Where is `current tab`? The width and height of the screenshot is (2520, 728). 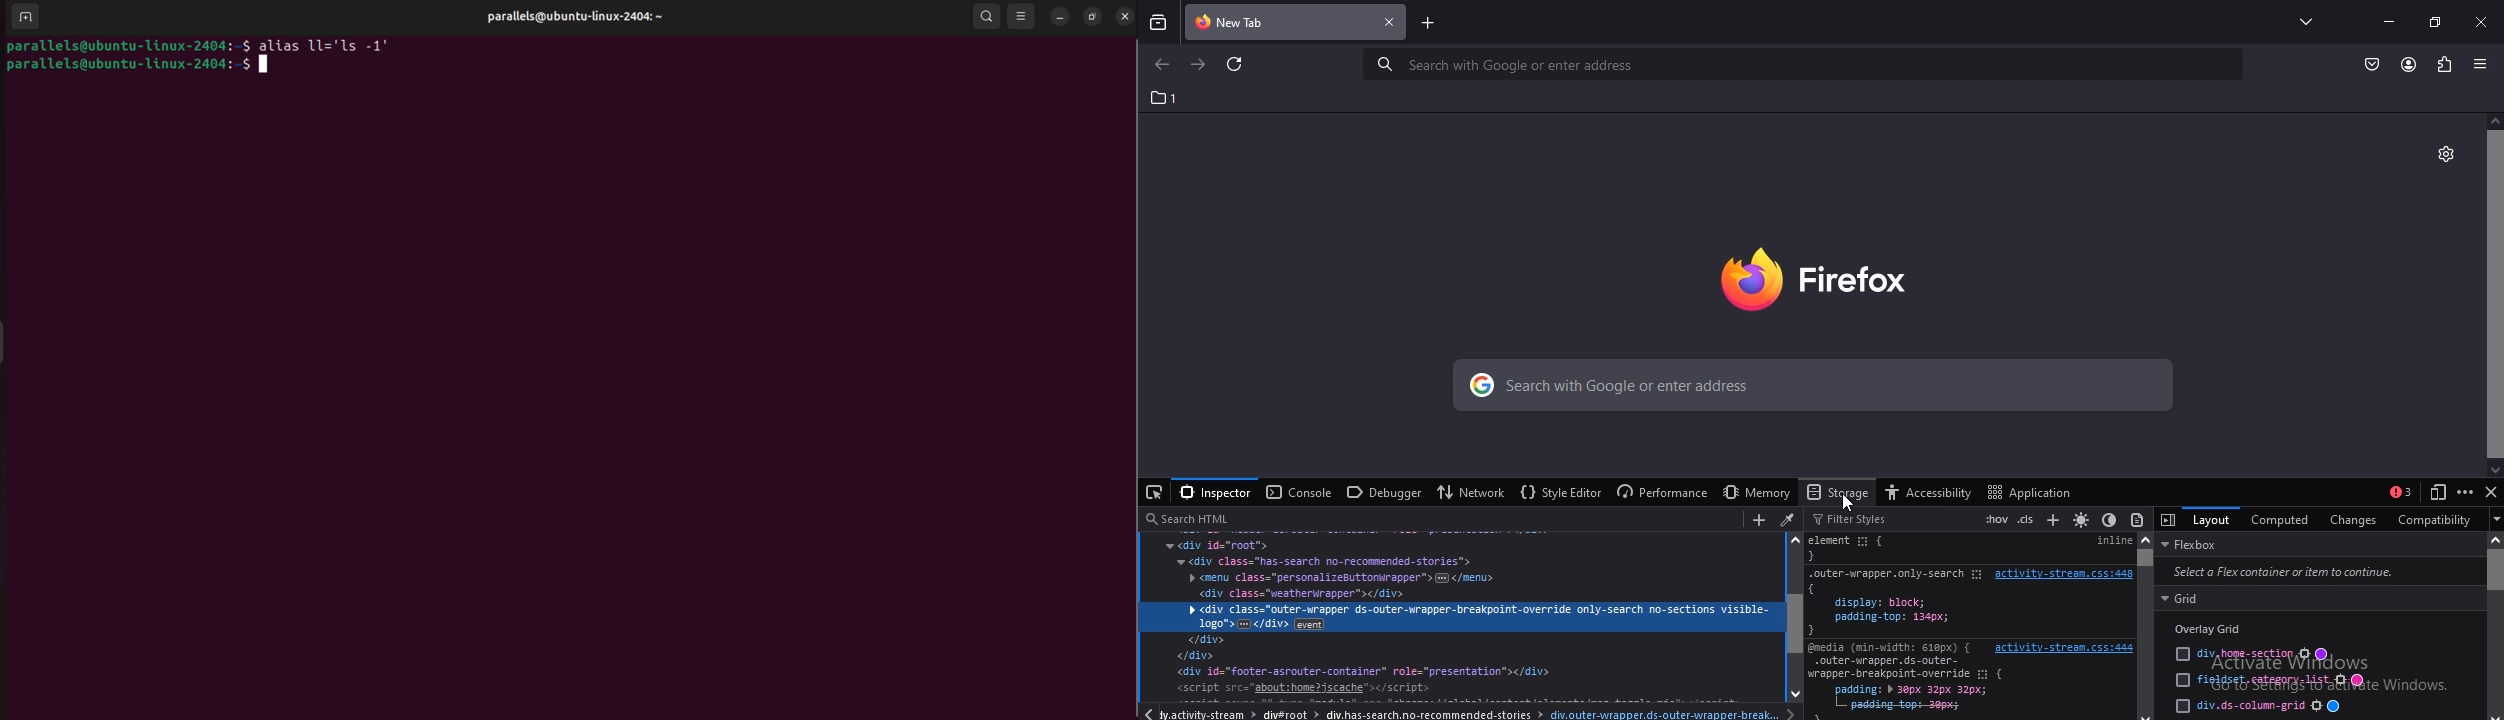 current tab is located at coordinates (1297, 24).